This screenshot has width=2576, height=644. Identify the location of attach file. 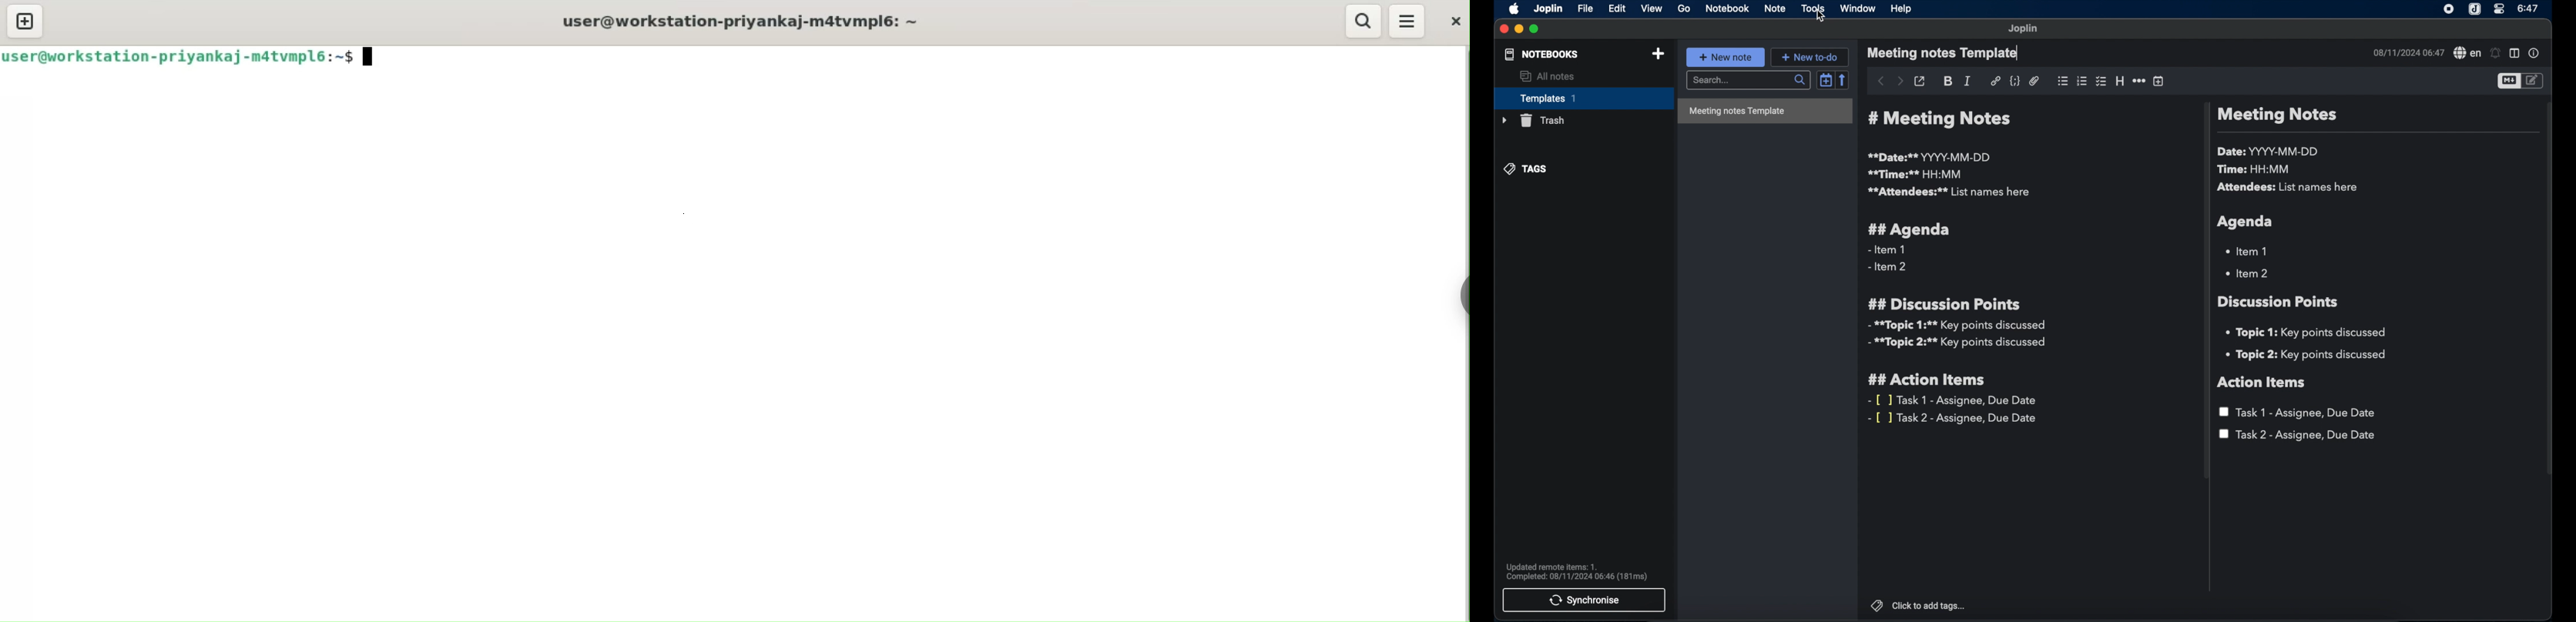
(2035, 81).